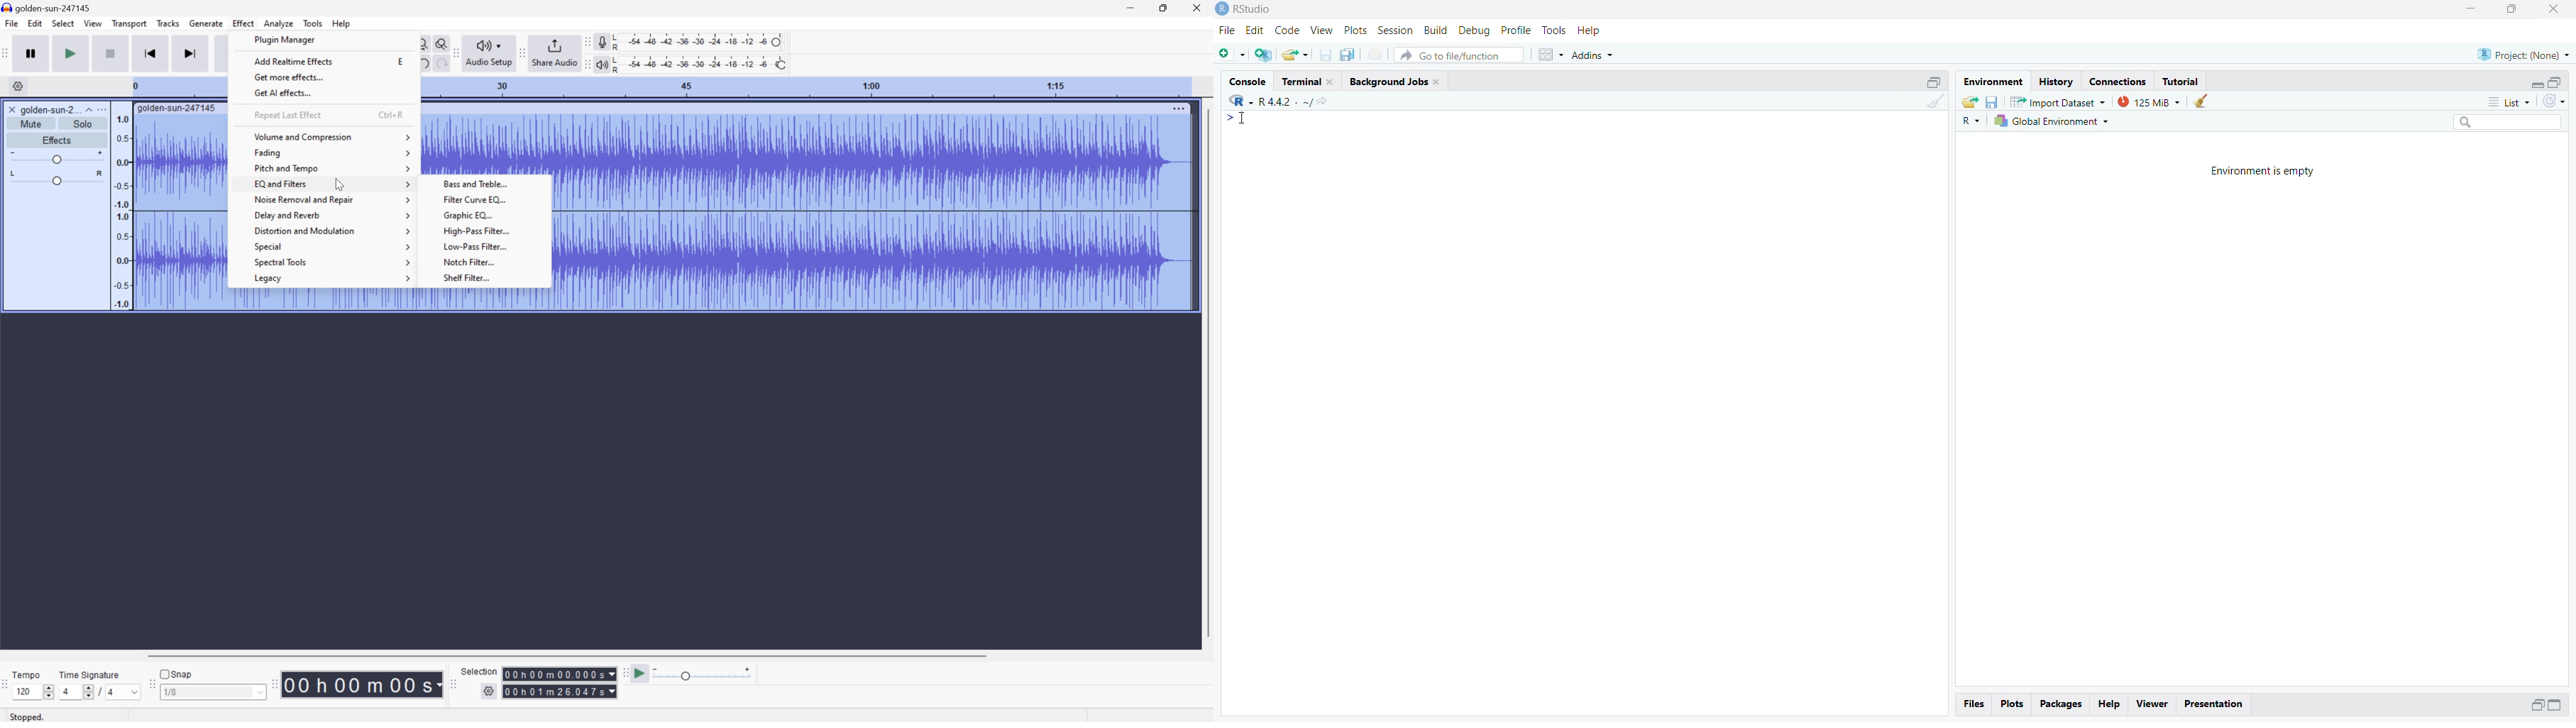 This screenshot has width=2576, height=728. Describe the element at coordinates (1974, 704) in the screenshot. I see `Files` at that location.